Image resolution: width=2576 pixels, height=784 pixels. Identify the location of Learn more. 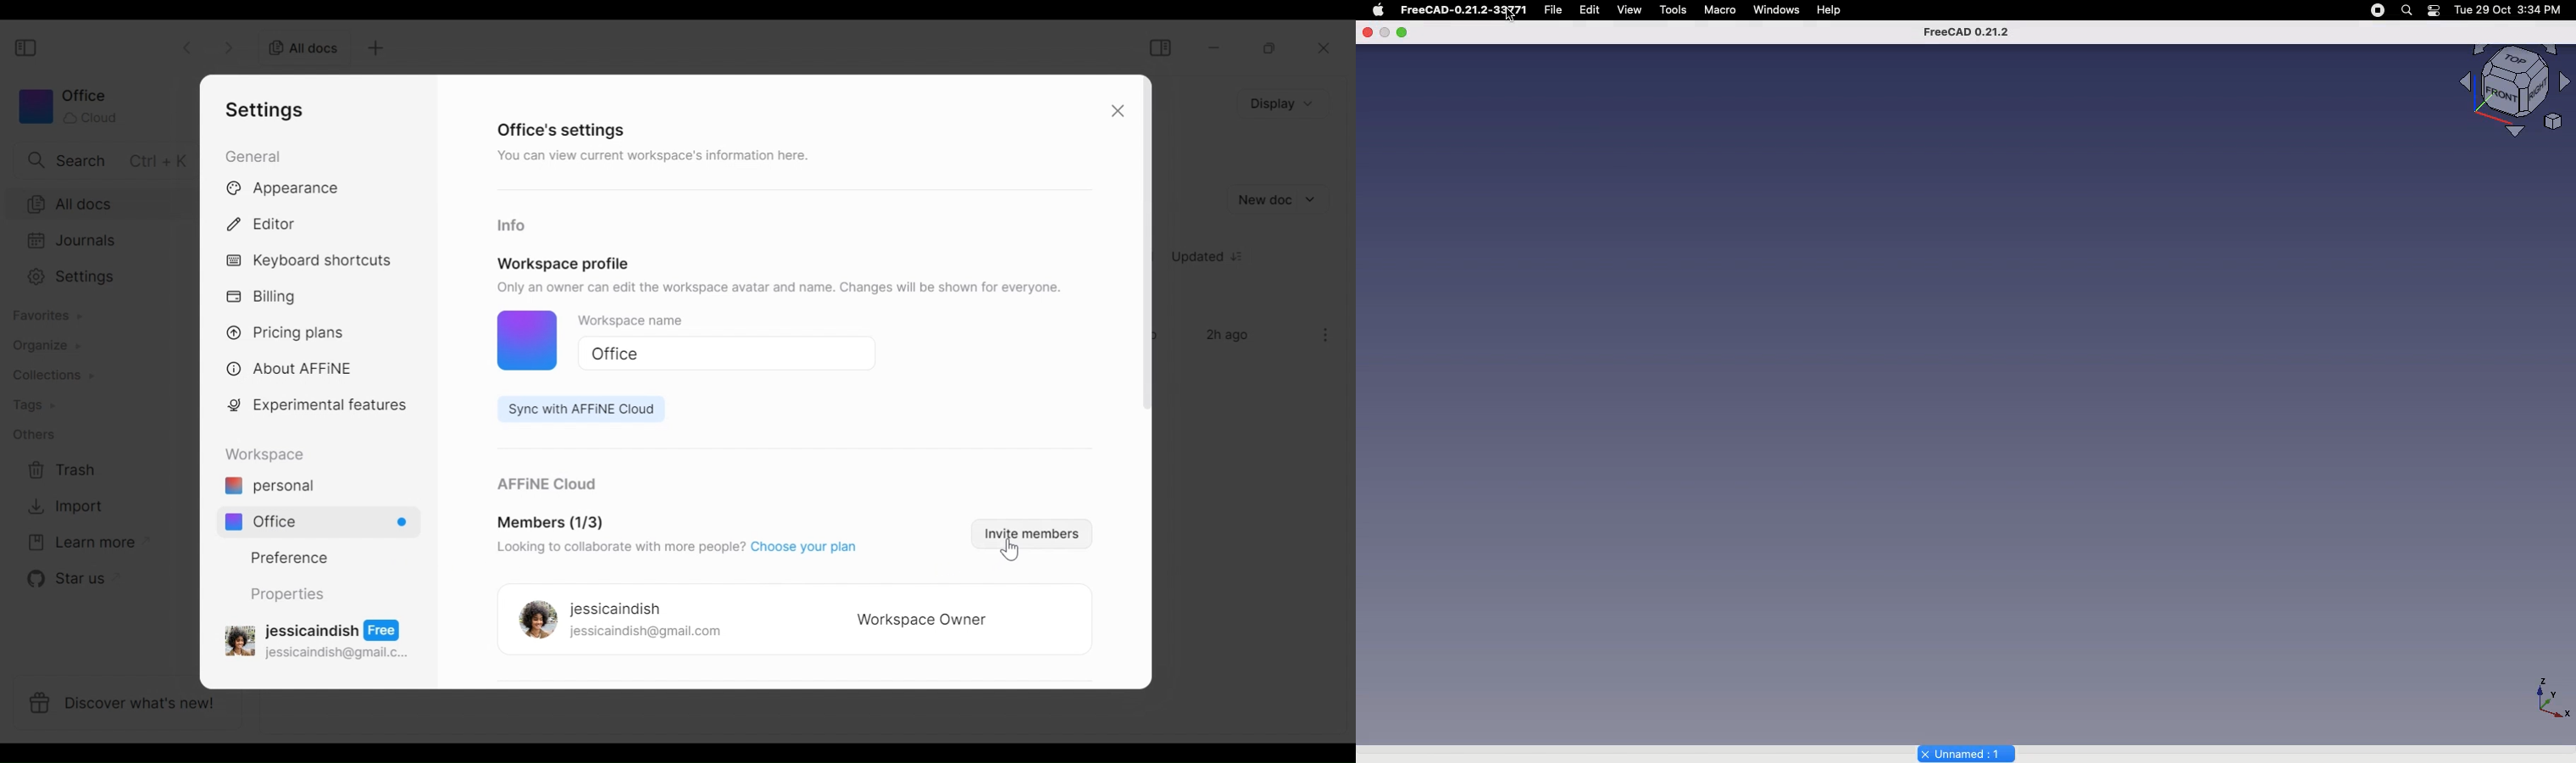
(81, 543).